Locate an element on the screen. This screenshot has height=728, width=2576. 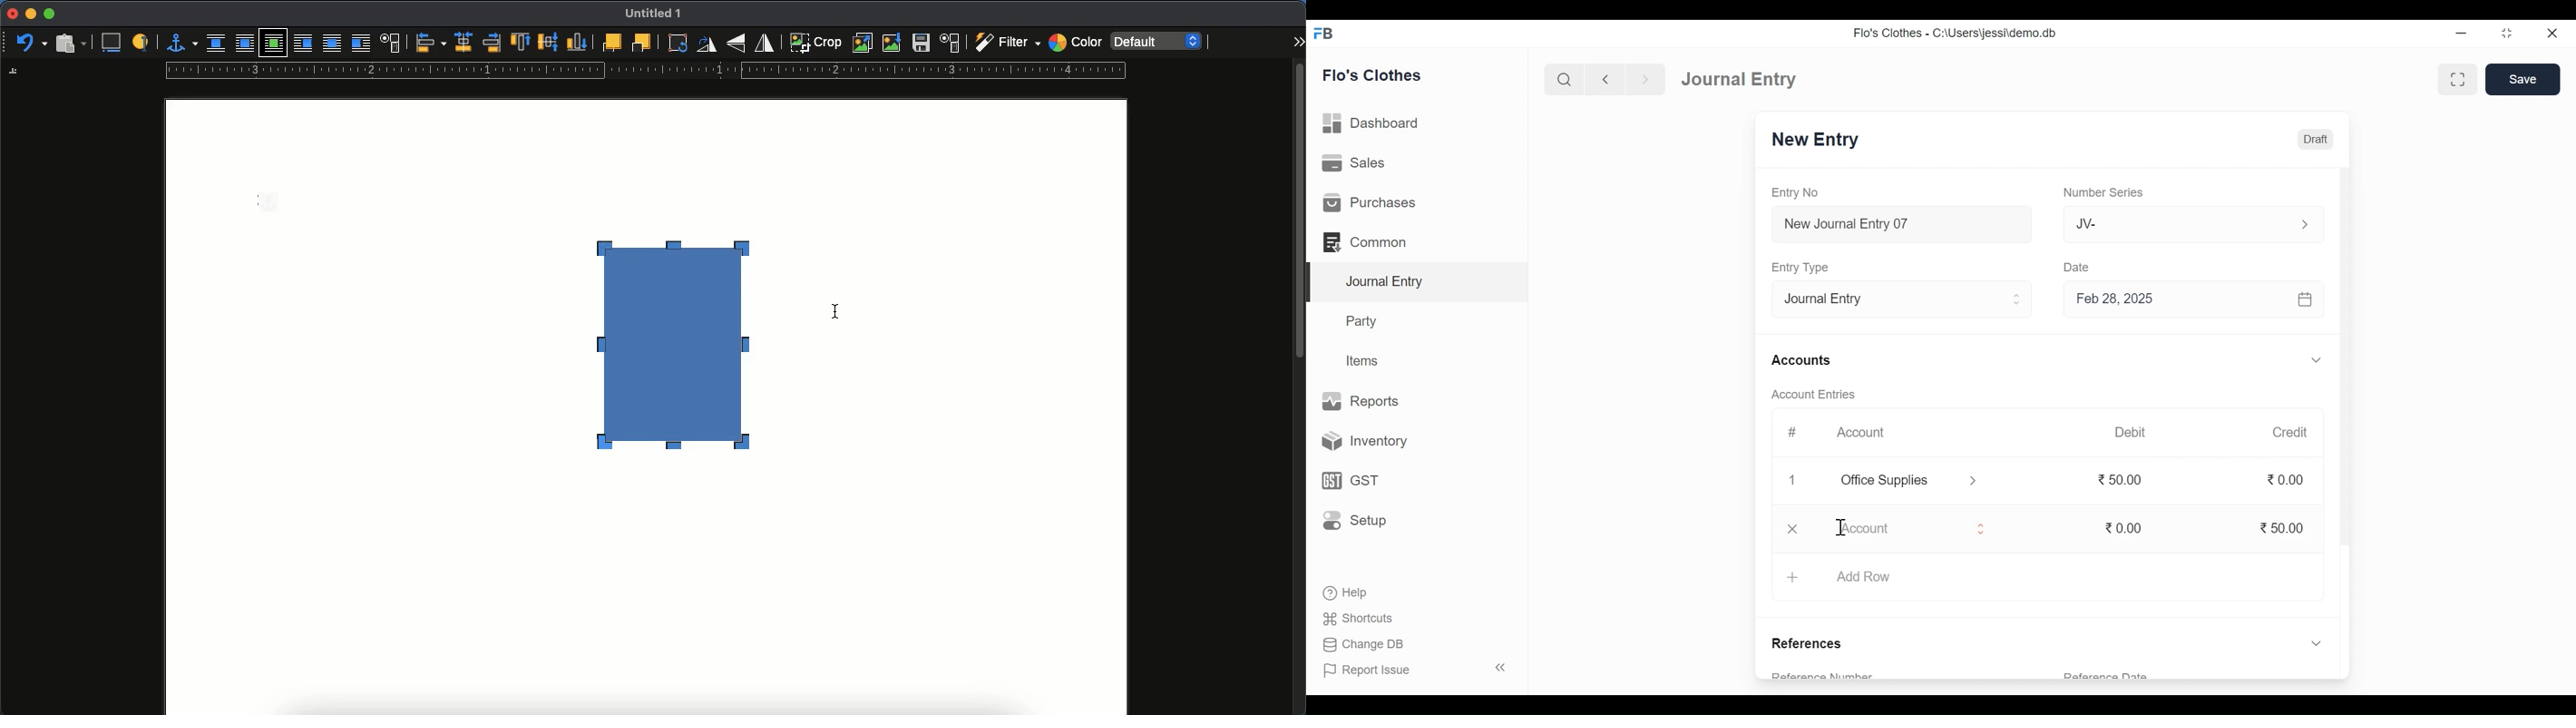
Account is located at coordinates (1861, 430).